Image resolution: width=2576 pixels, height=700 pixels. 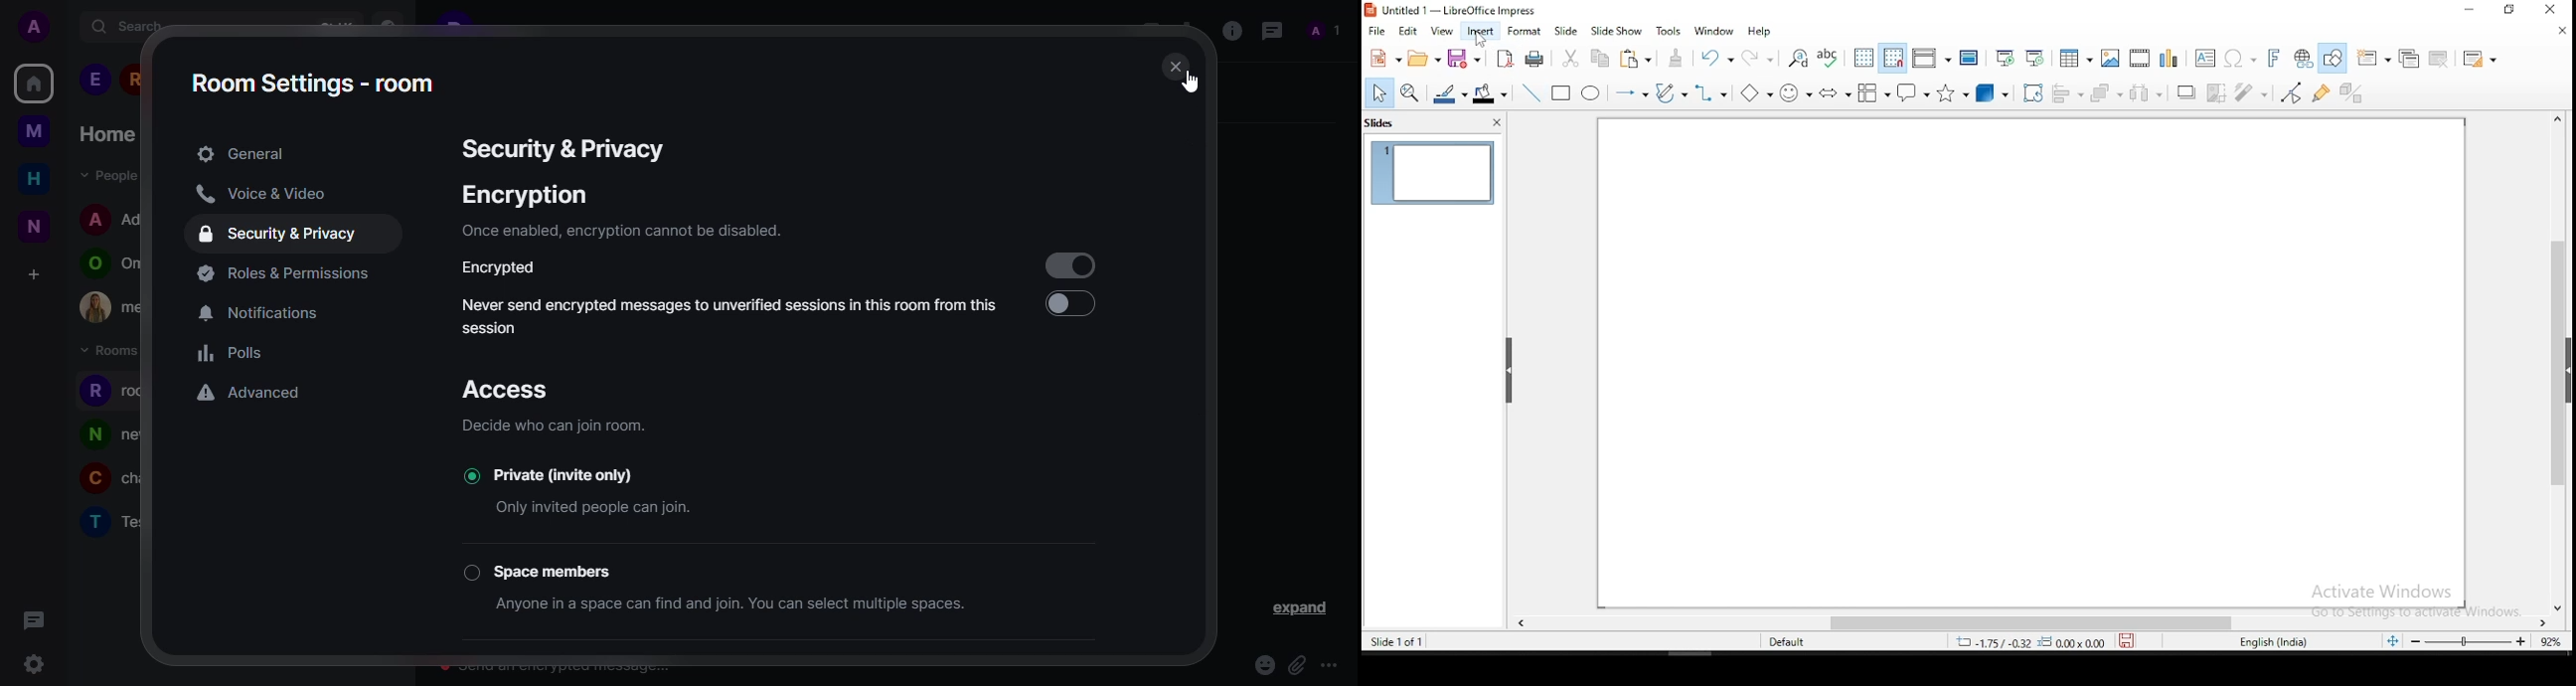 What do you see at coordinates (2552, 642) in the screenshot?
I see `92%` at bounding box center [2552, 642].